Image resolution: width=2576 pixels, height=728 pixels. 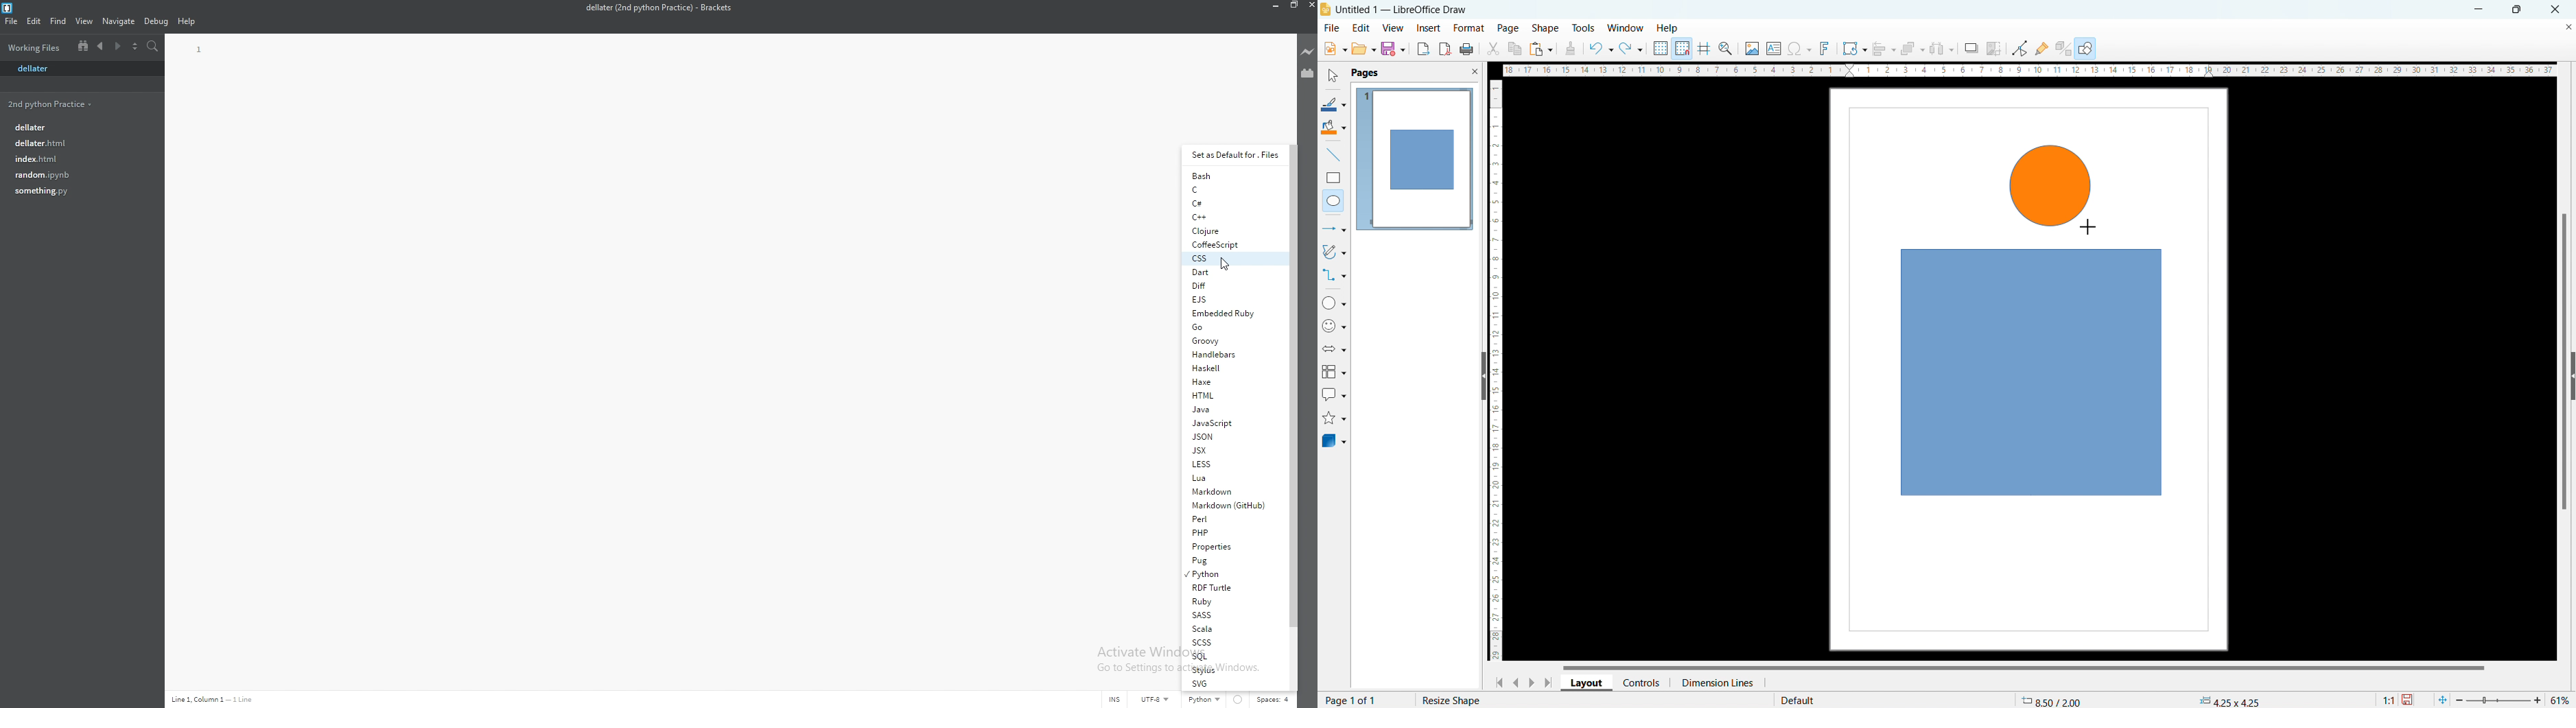 What do you see at coordinates (1516, 49) in the screenshot?
I see `copy` at bounding box center [1516, 49].